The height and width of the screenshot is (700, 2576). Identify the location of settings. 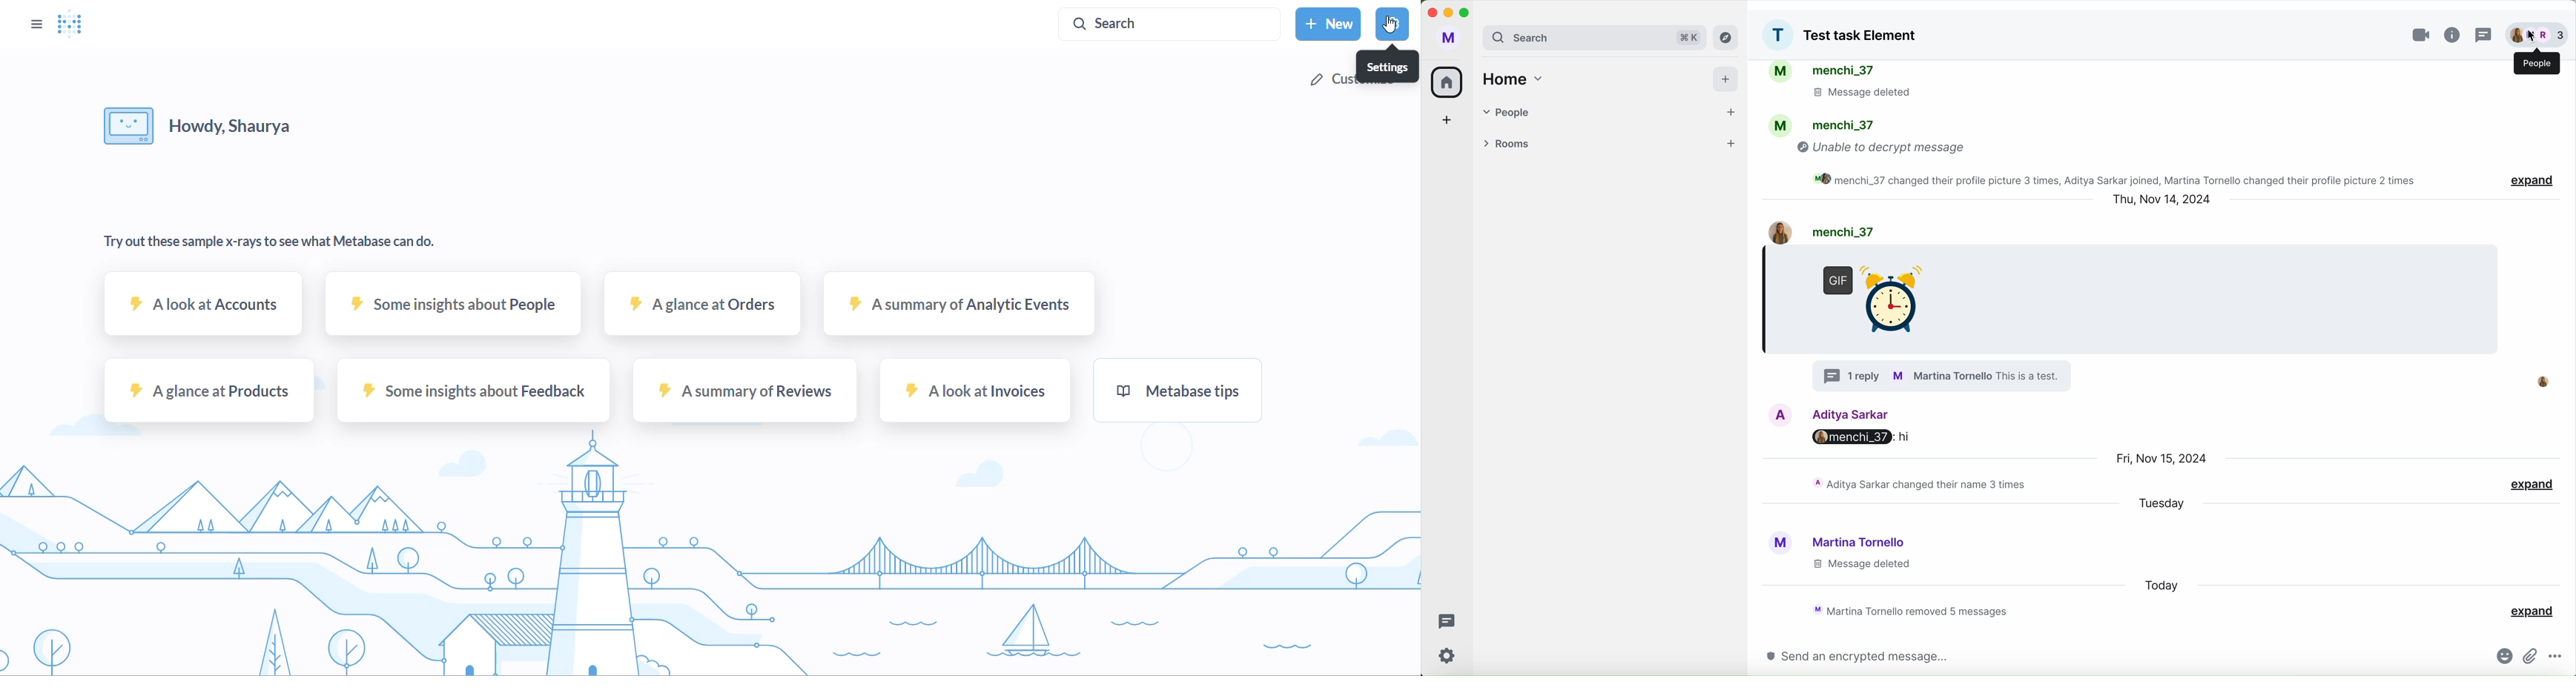
(1449, 655).